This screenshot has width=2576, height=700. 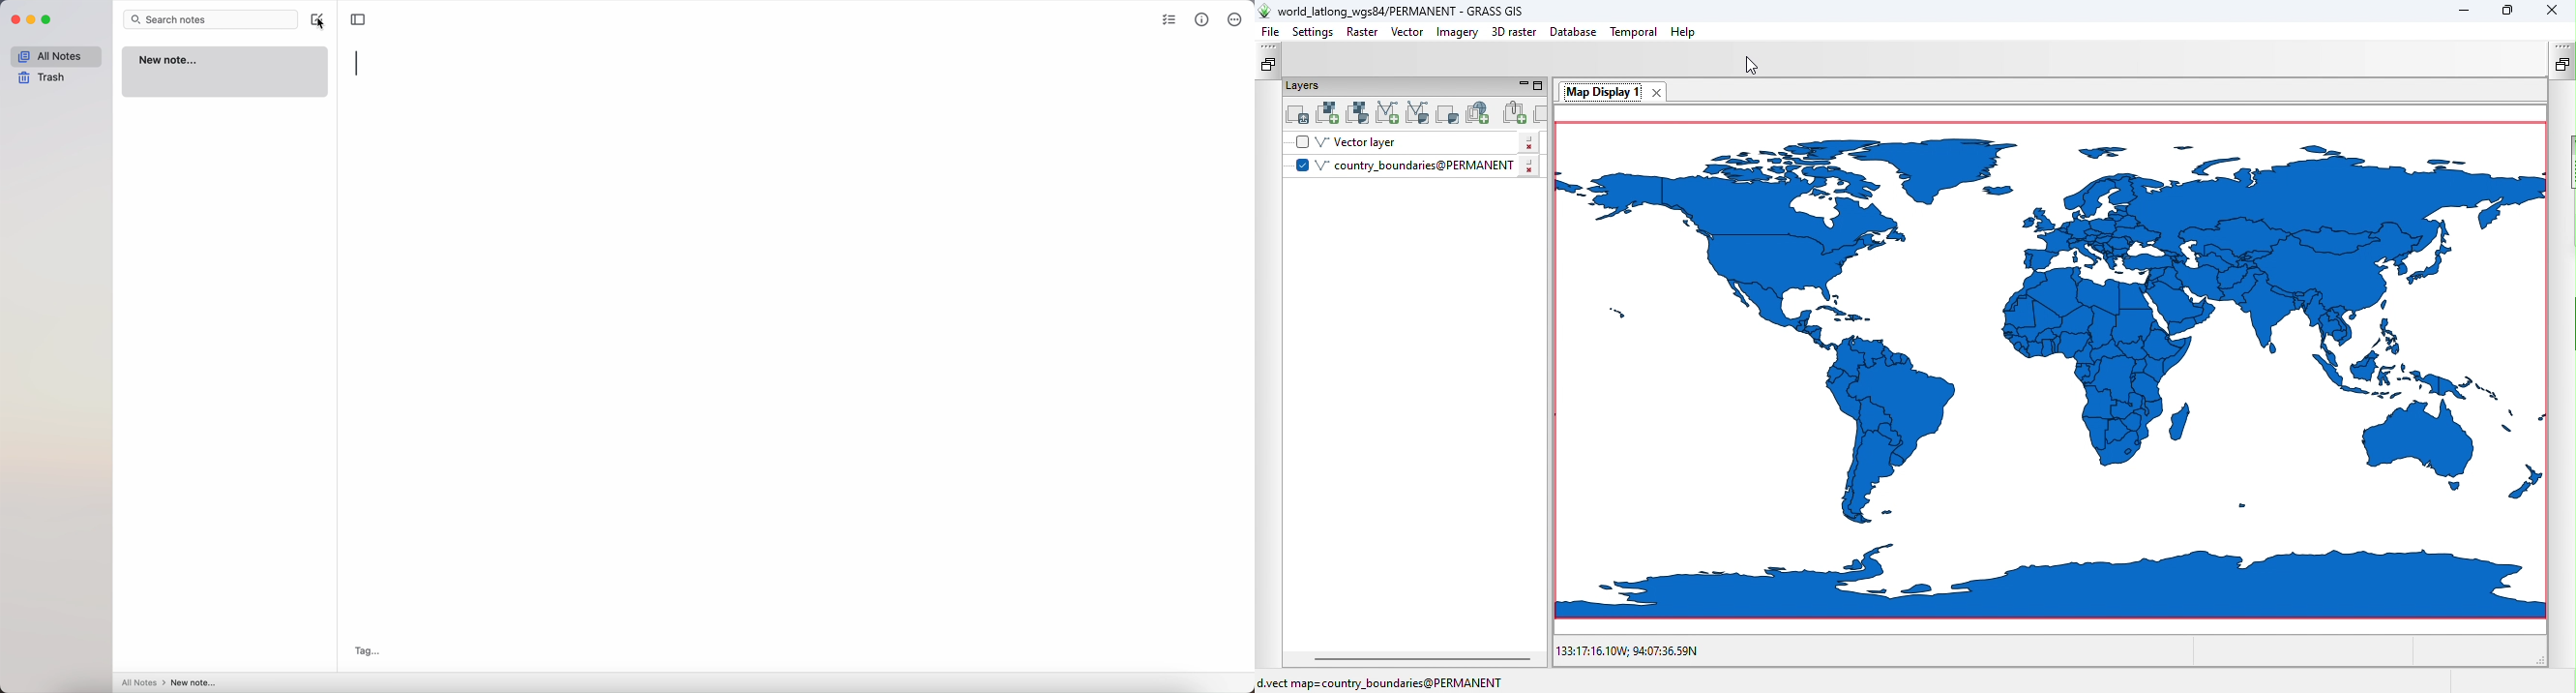 I want to click on create note, so click(x=315, y=17).